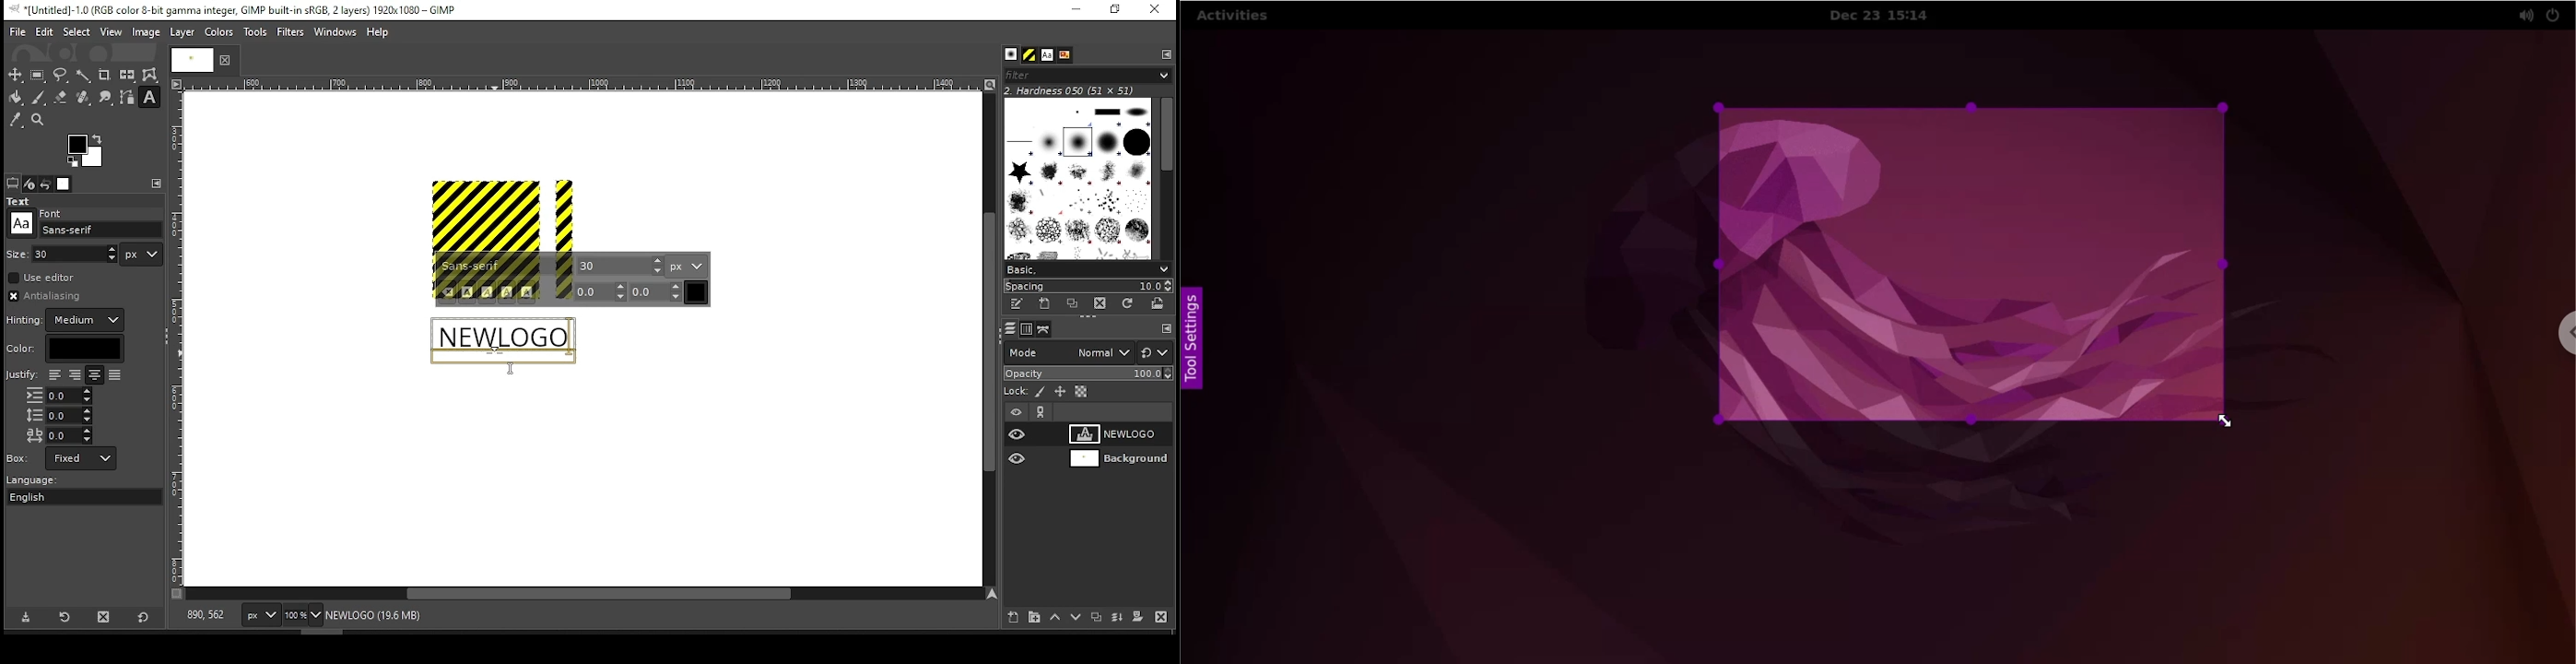  Describe the element at coordinates (39, 97) in the screenshot. I see `paint brush tool` at that location.